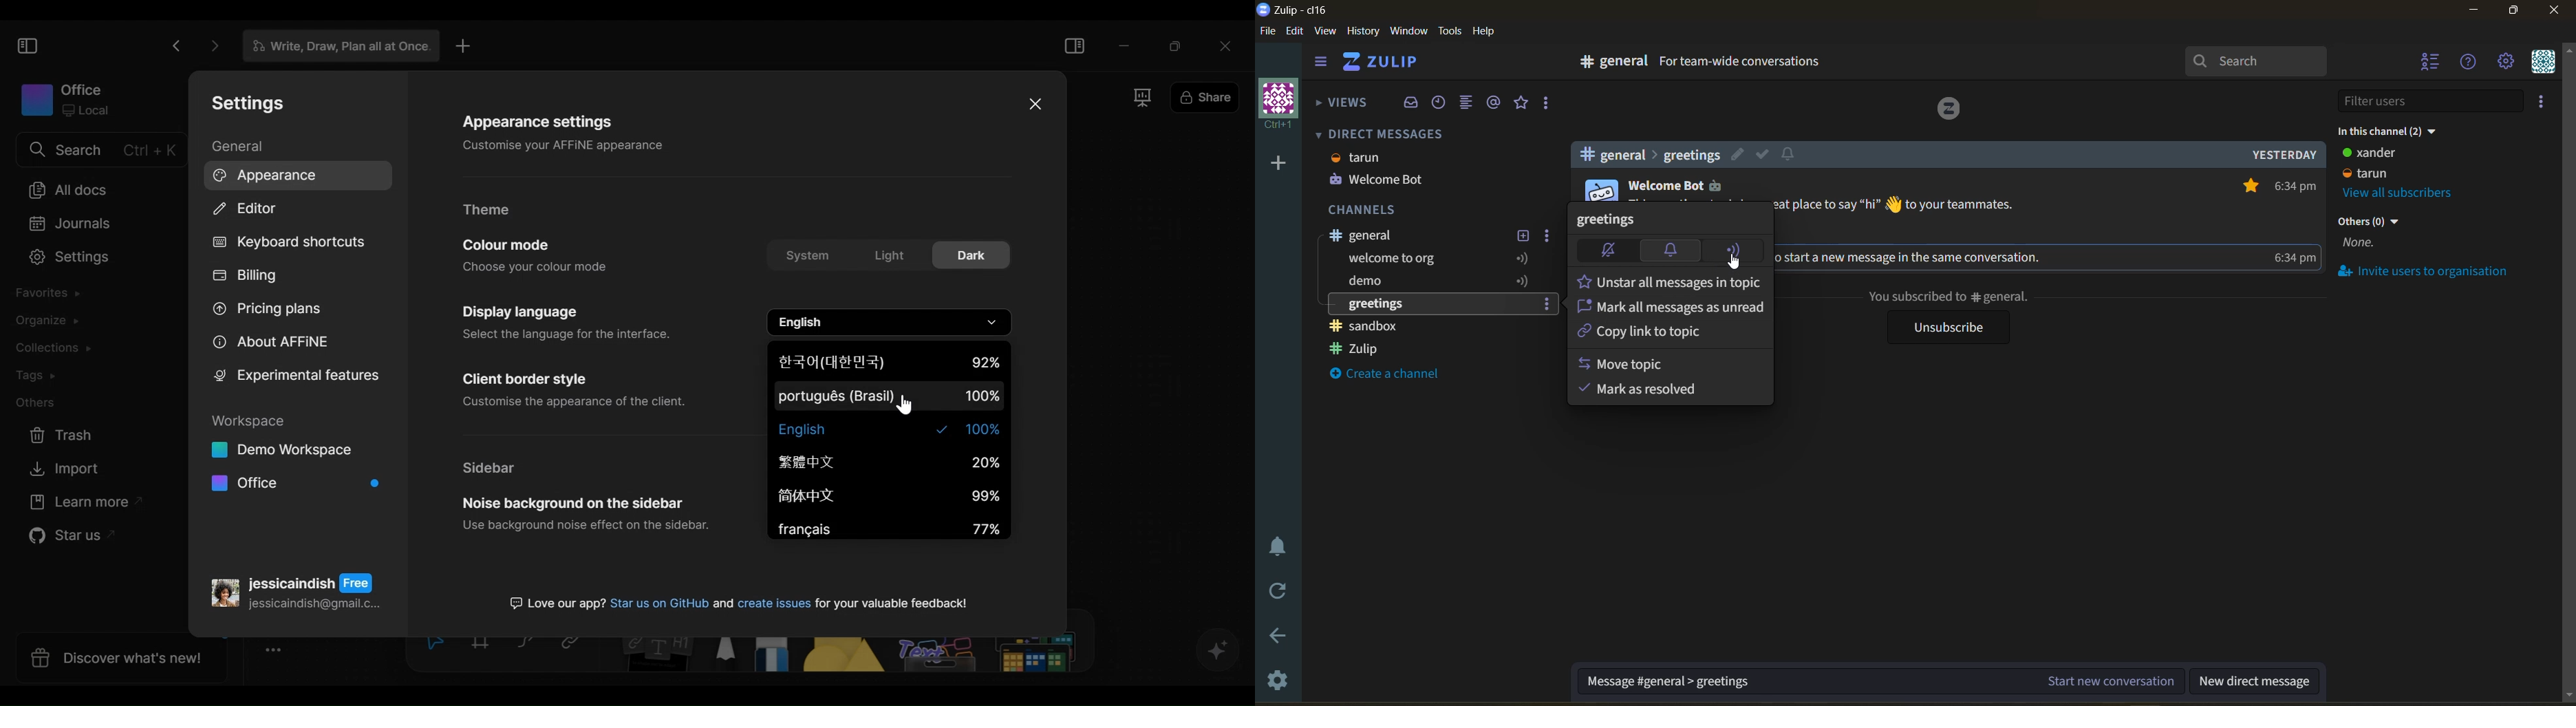 This screenshot has width=2576, height=728. I want to click on General, so click(240, 146).